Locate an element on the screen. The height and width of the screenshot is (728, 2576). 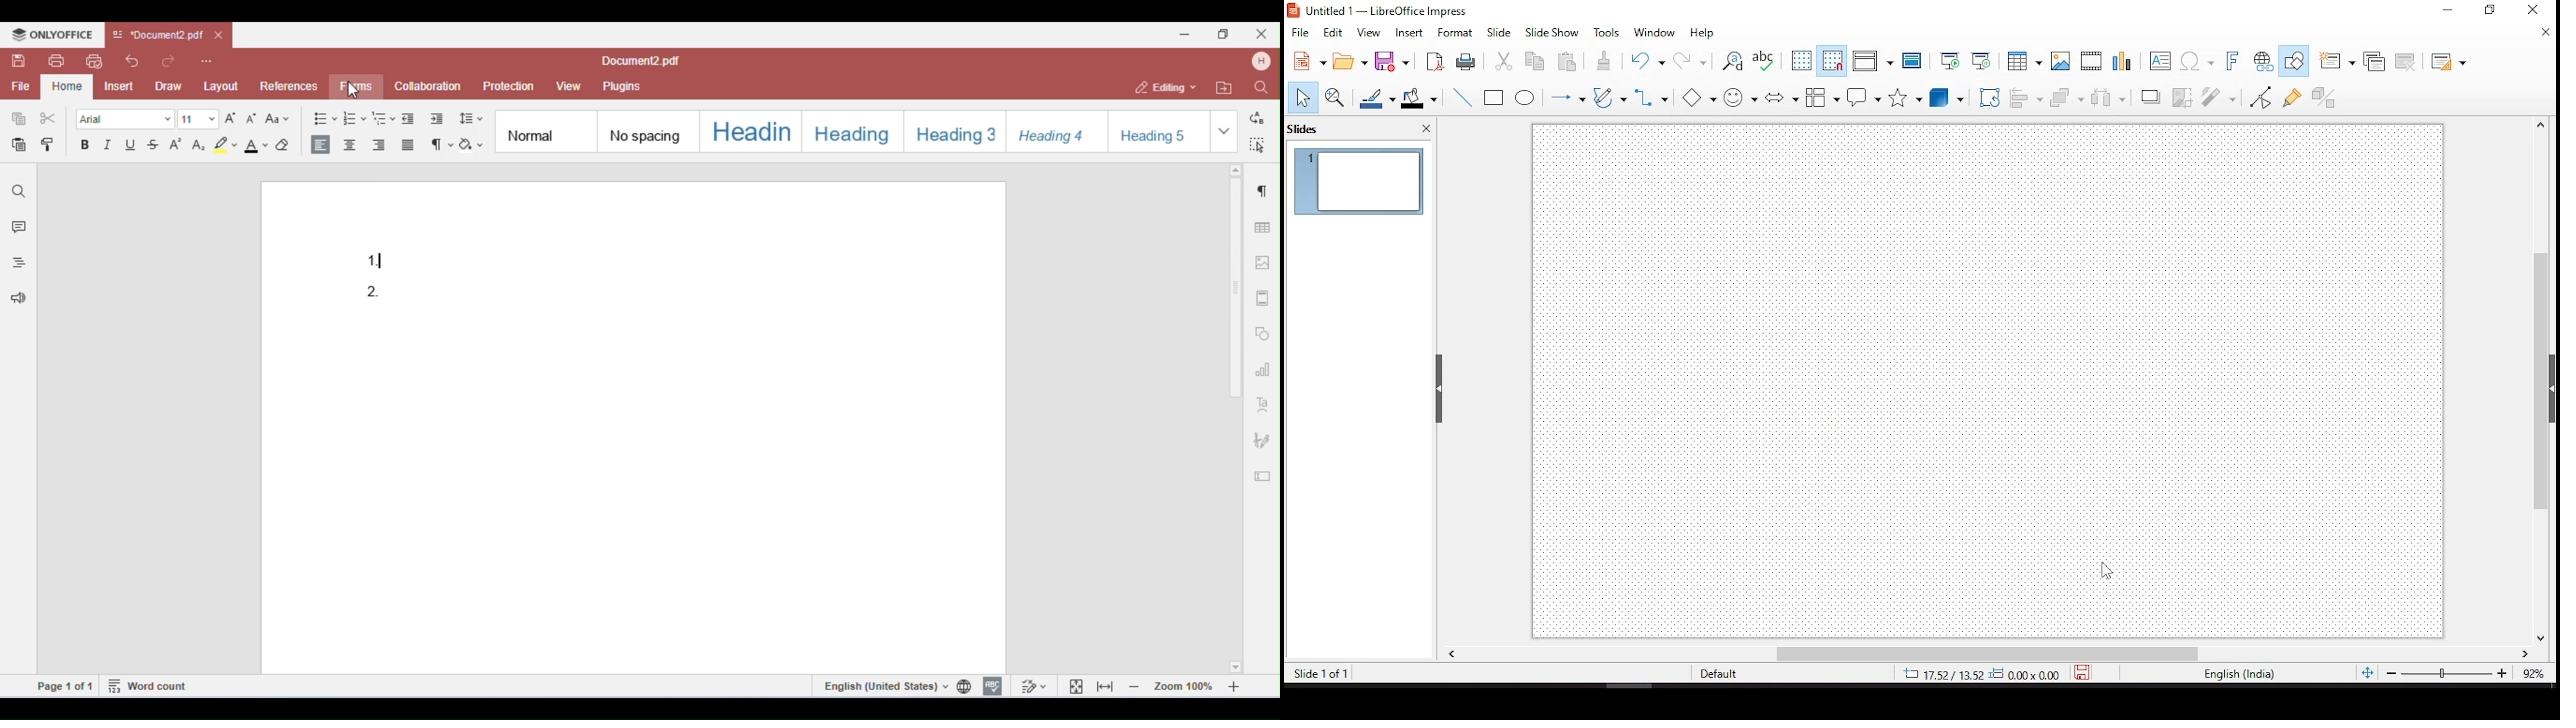
line is located at coordinates (1463, 96).